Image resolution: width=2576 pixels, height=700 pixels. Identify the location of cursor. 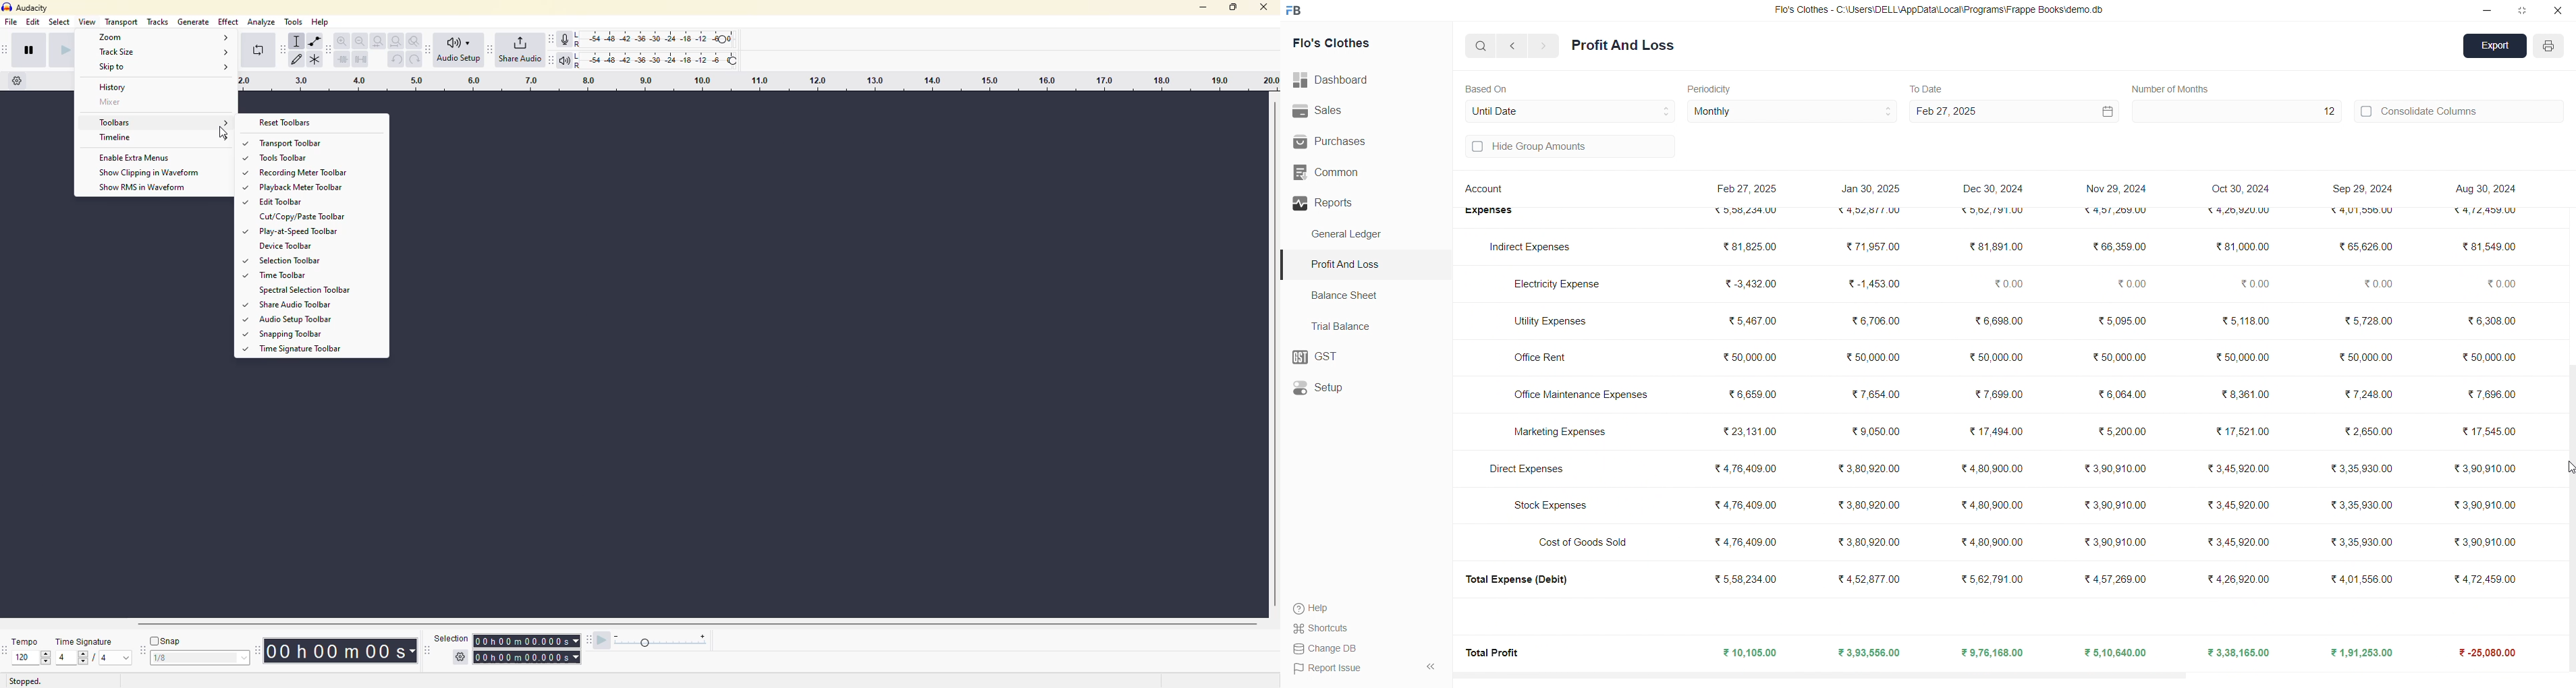
(225, 135).